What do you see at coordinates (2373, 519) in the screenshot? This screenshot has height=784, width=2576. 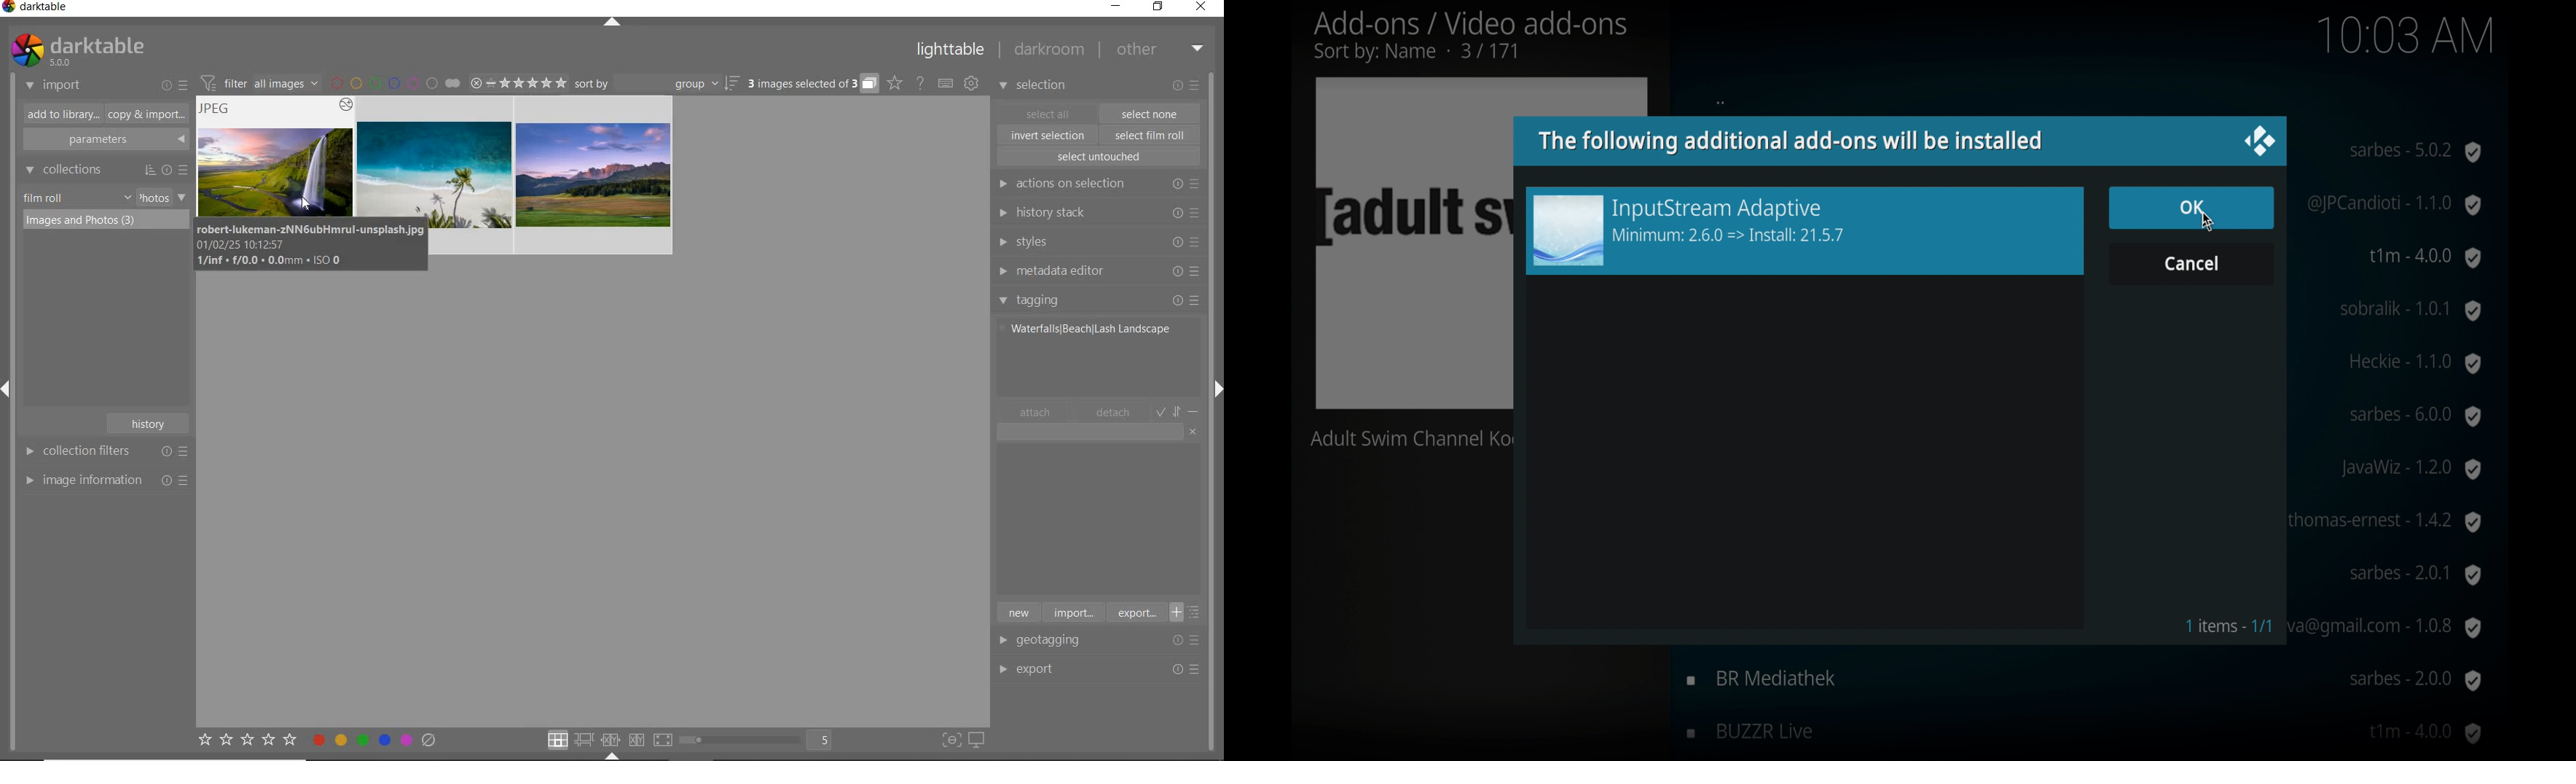 I see `Thomas-ernest-1.4.2` at bounding box center [2373, 519].